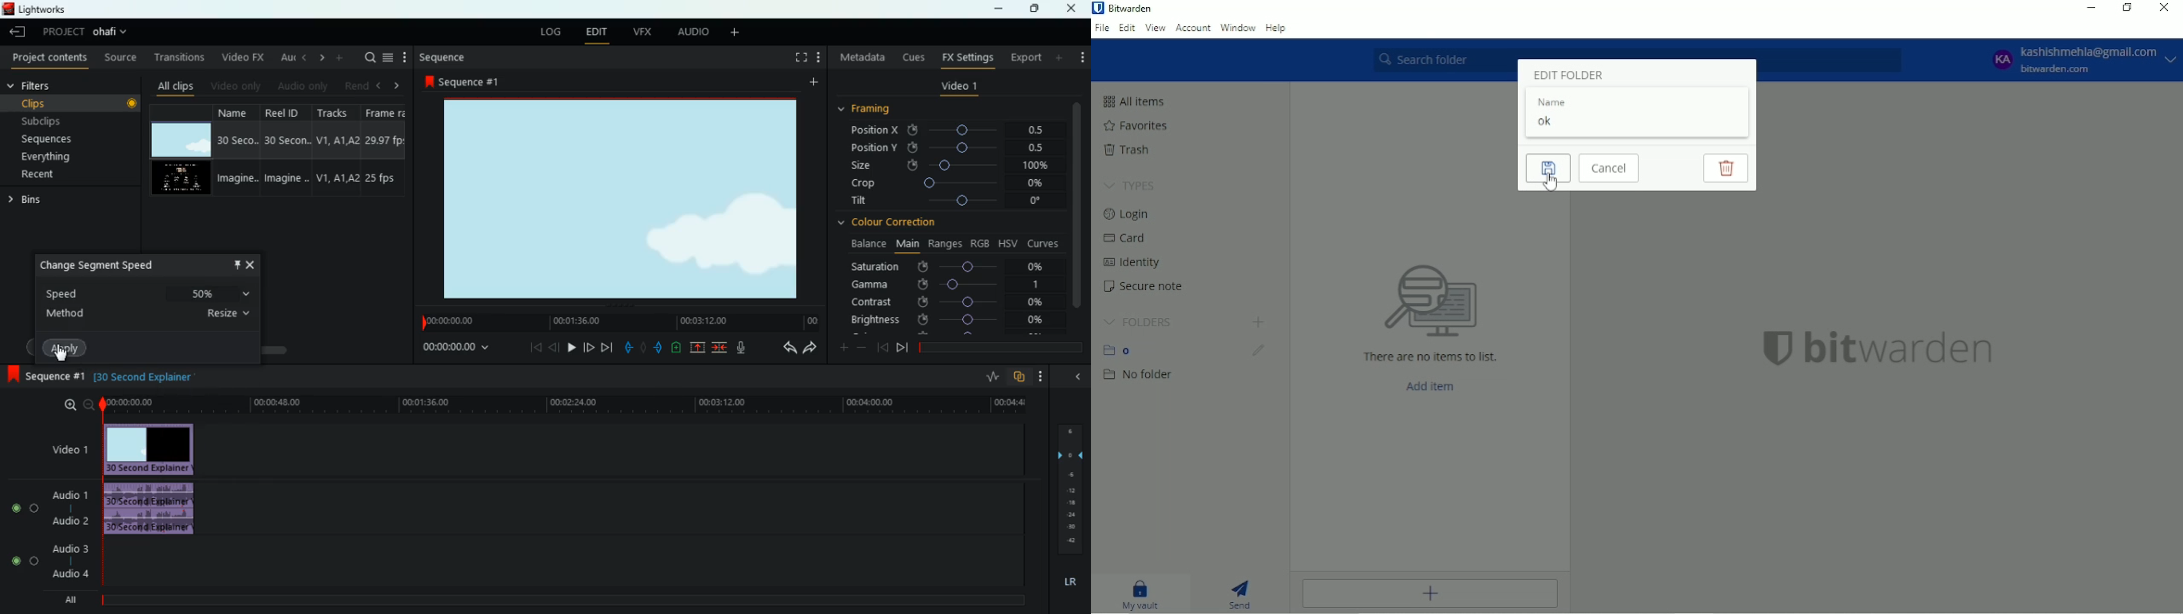 Image resolution: width=2184 pixels, height=616 pixels. I want to click on balance, so click(866, 244).